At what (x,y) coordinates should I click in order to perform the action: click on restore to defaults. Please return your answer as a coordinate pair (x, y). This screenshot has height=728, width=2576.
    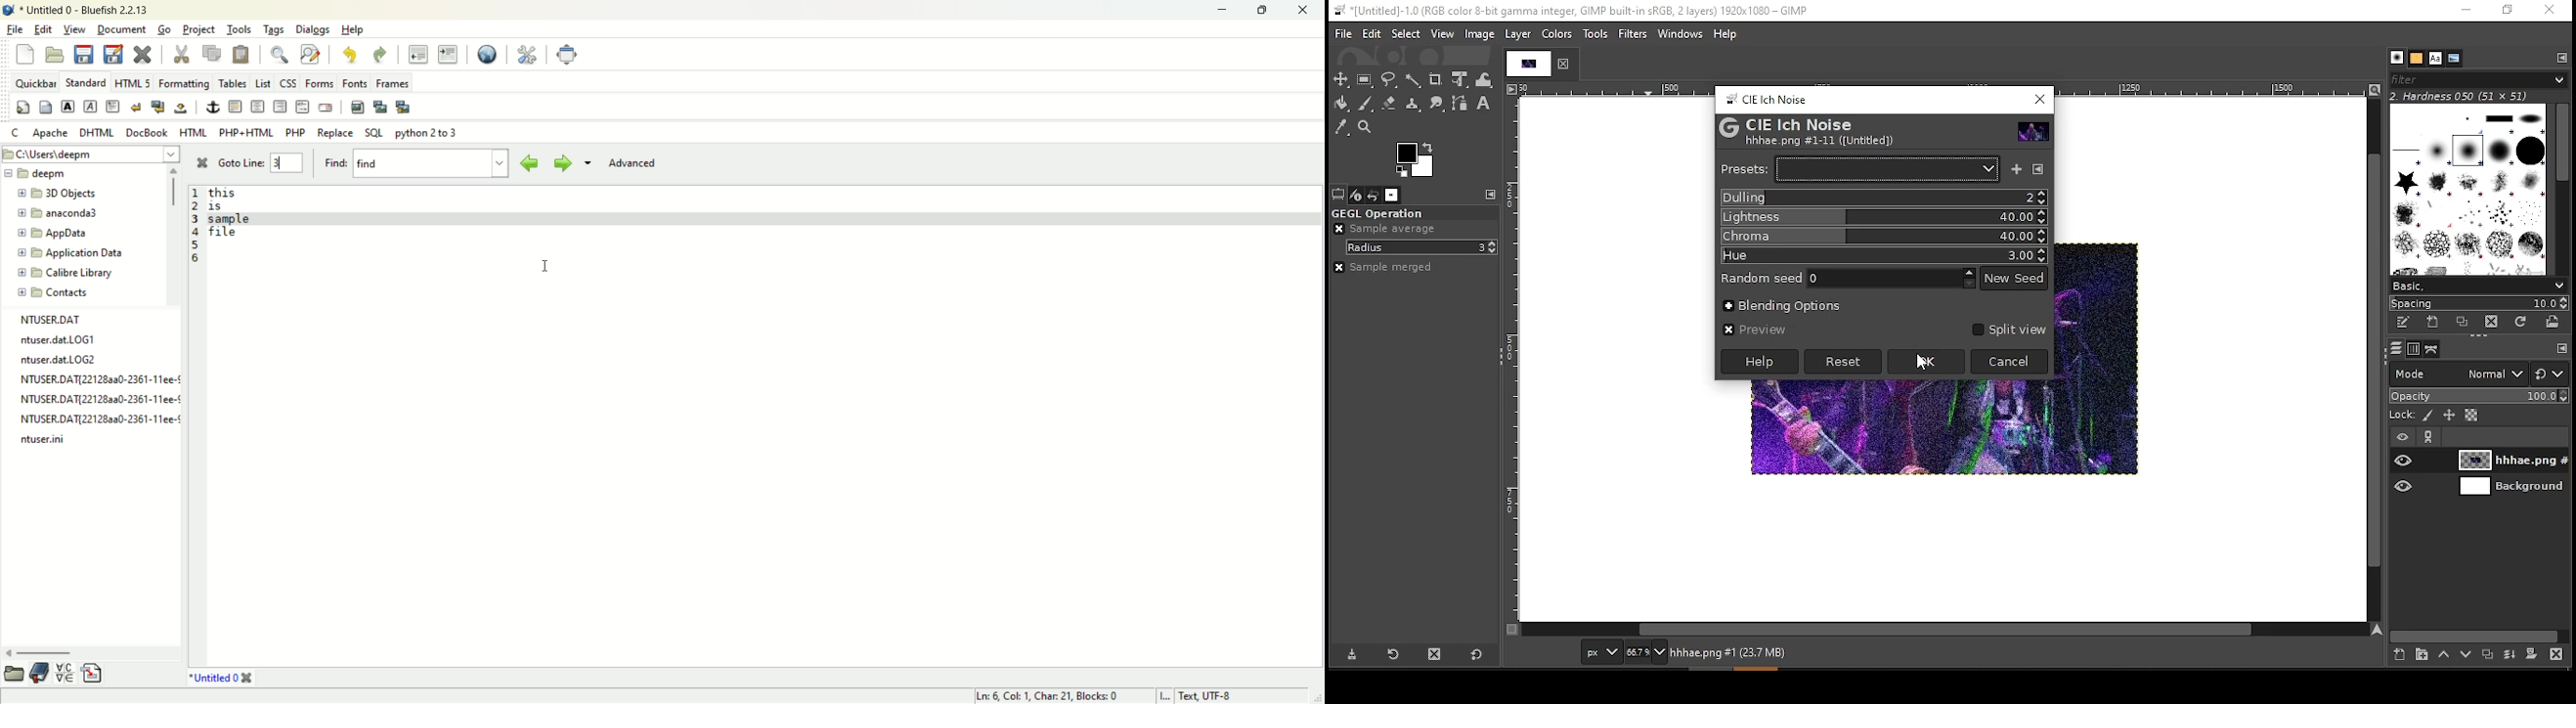
    Looking at the image, I should click on (1477, 654).